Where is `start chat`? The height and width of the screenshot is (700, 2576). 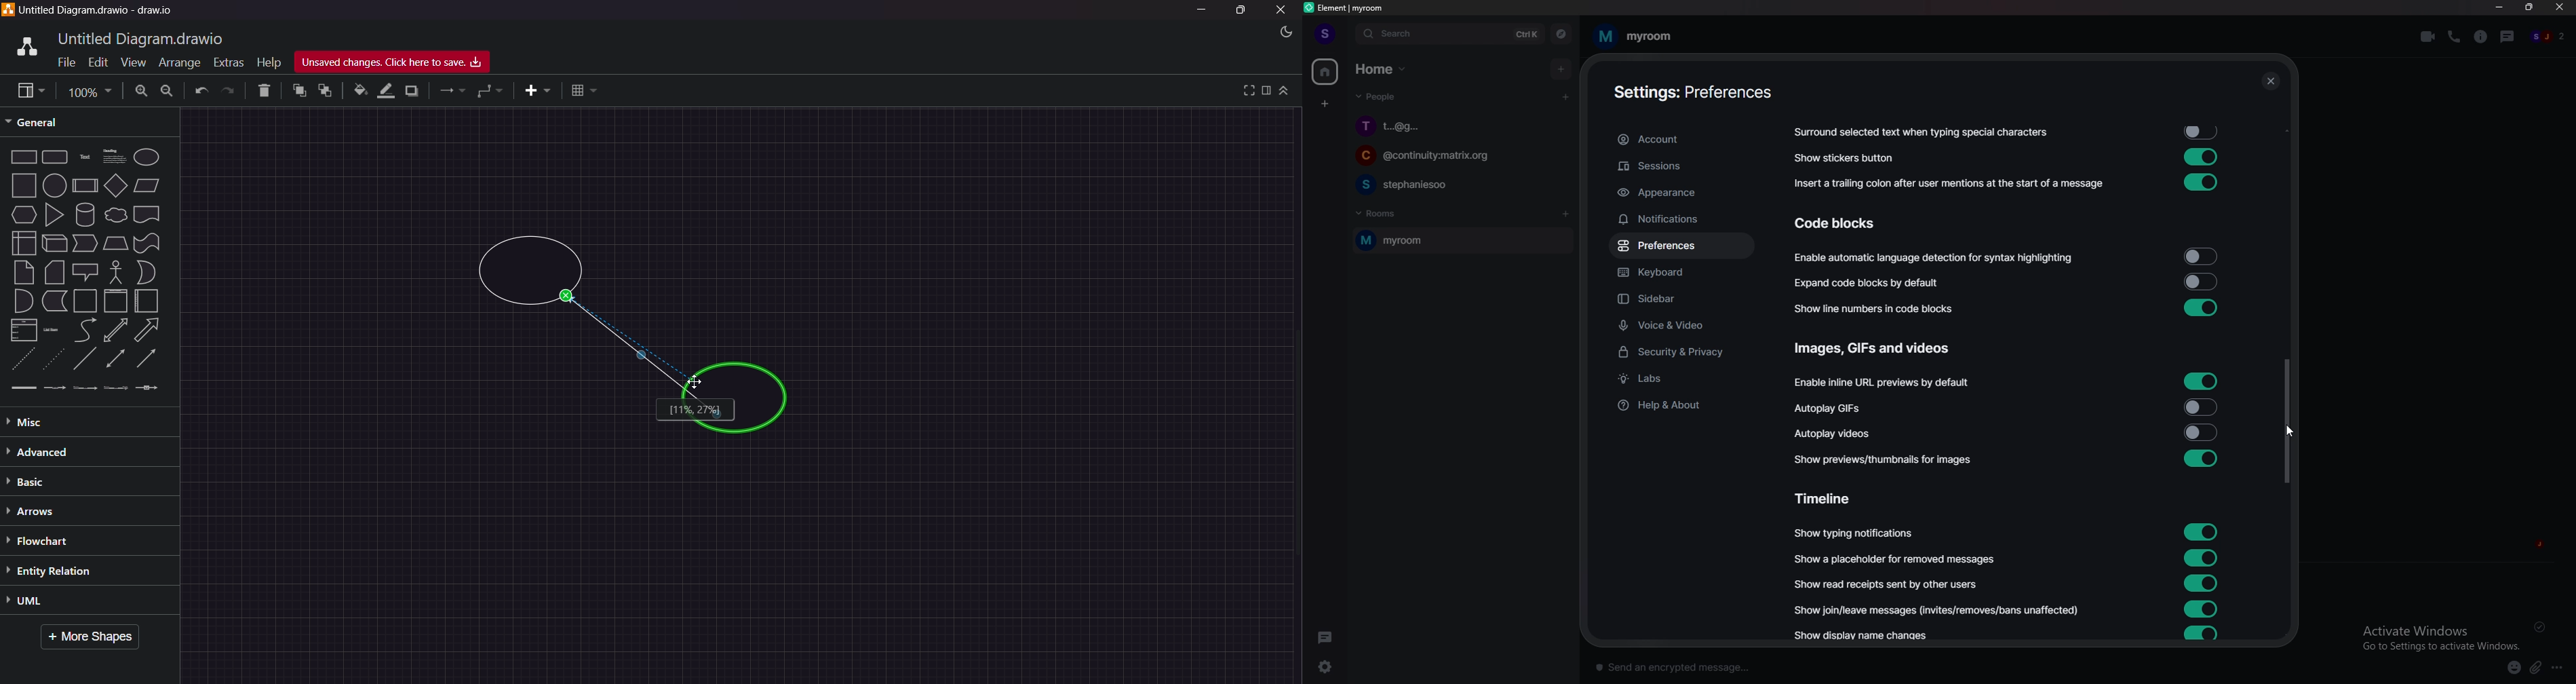
start chat is located at coordinates (1565, 96).